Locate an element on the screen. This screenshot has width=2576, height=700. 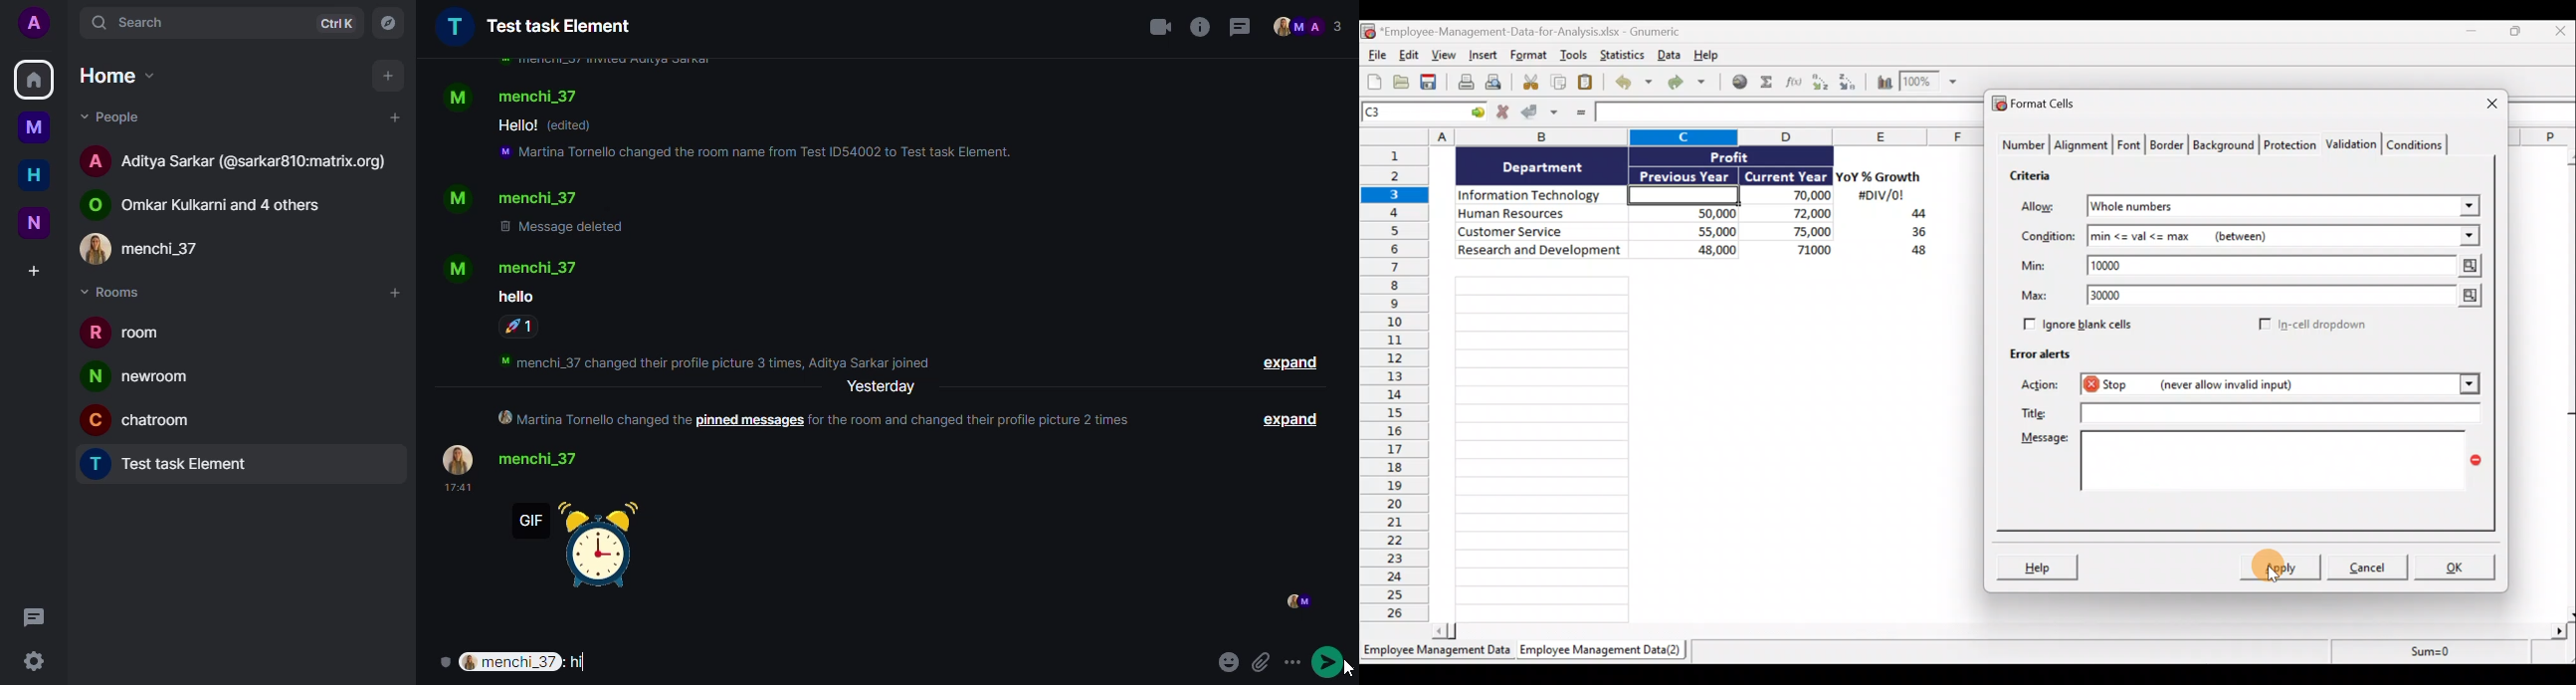
user selected is located at coordinates (508, 660).